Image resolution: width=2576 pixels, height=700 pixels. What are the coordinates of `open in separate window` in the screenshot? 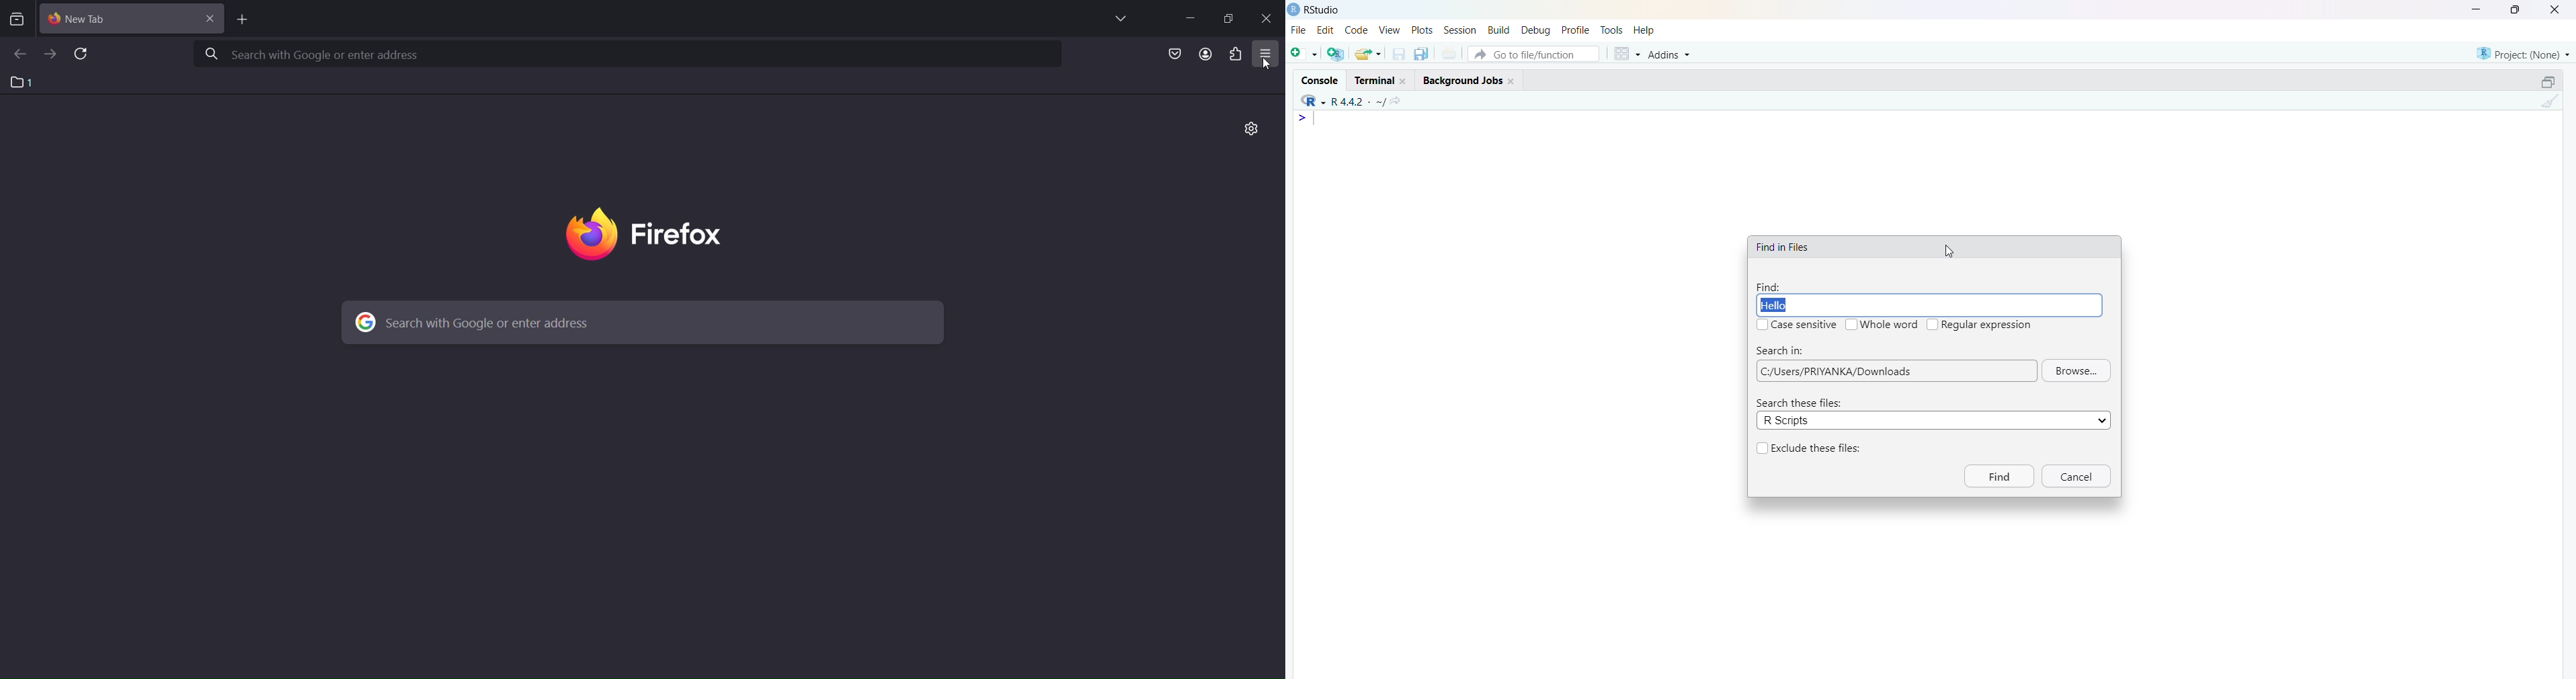 It's located at (2549, 81).